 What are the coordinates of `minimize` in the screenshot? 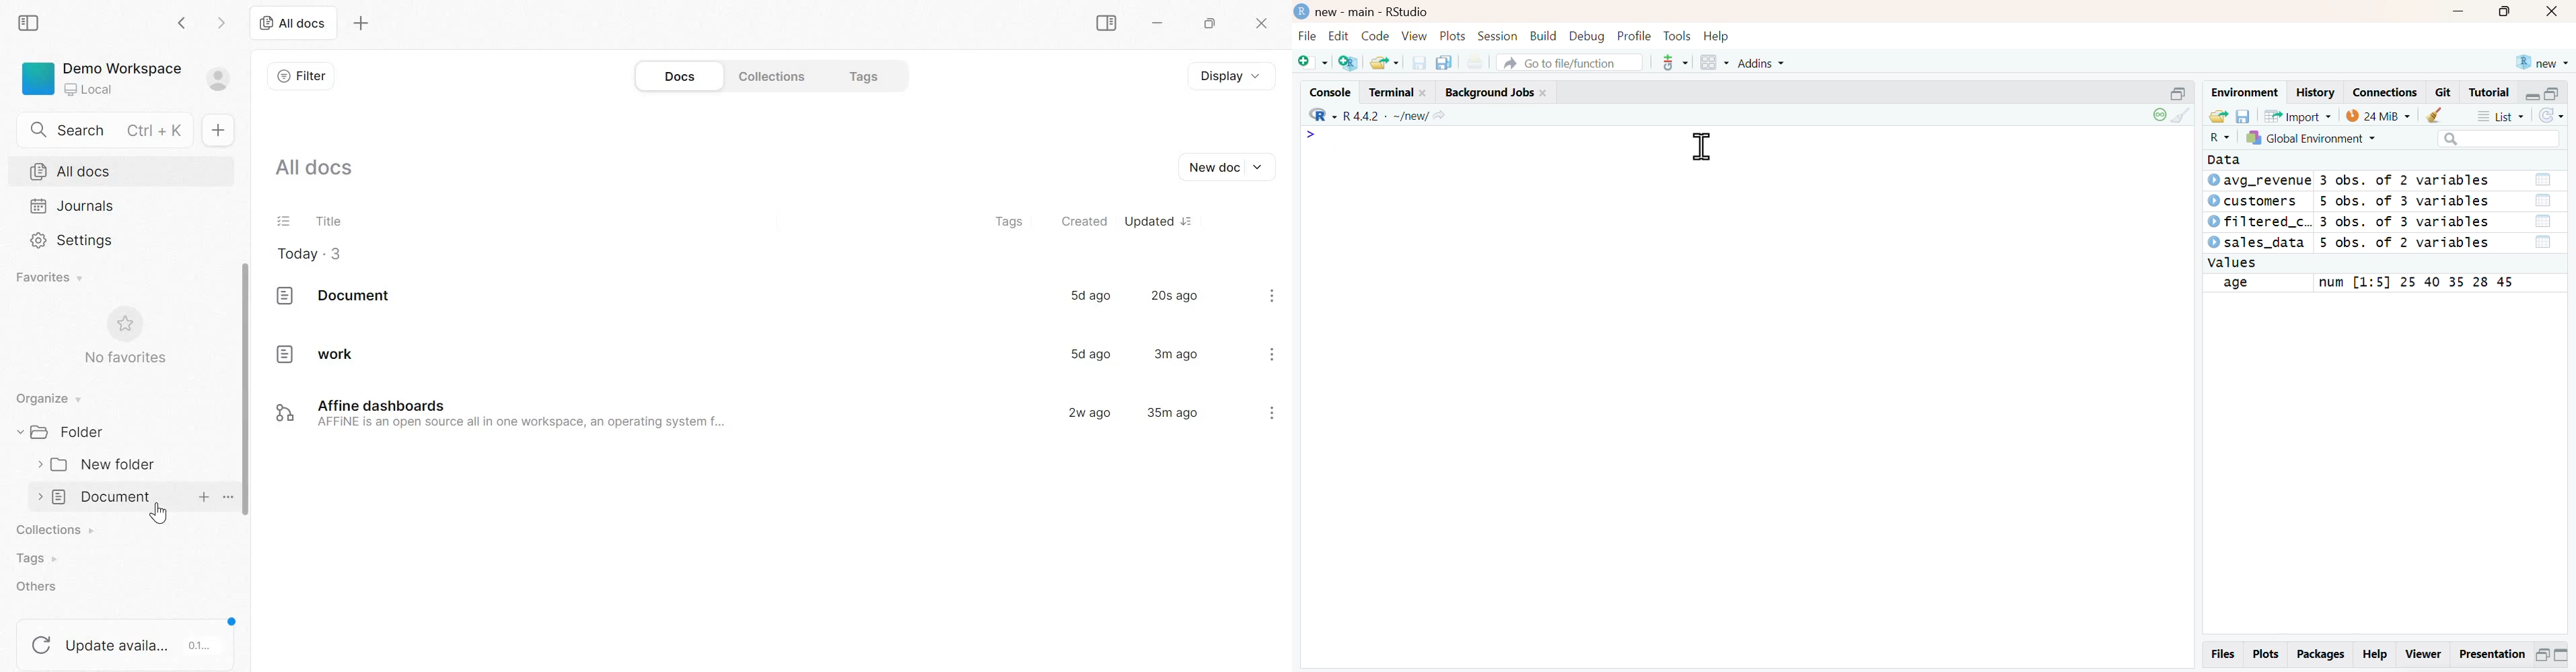 It's located at (2459, 12).